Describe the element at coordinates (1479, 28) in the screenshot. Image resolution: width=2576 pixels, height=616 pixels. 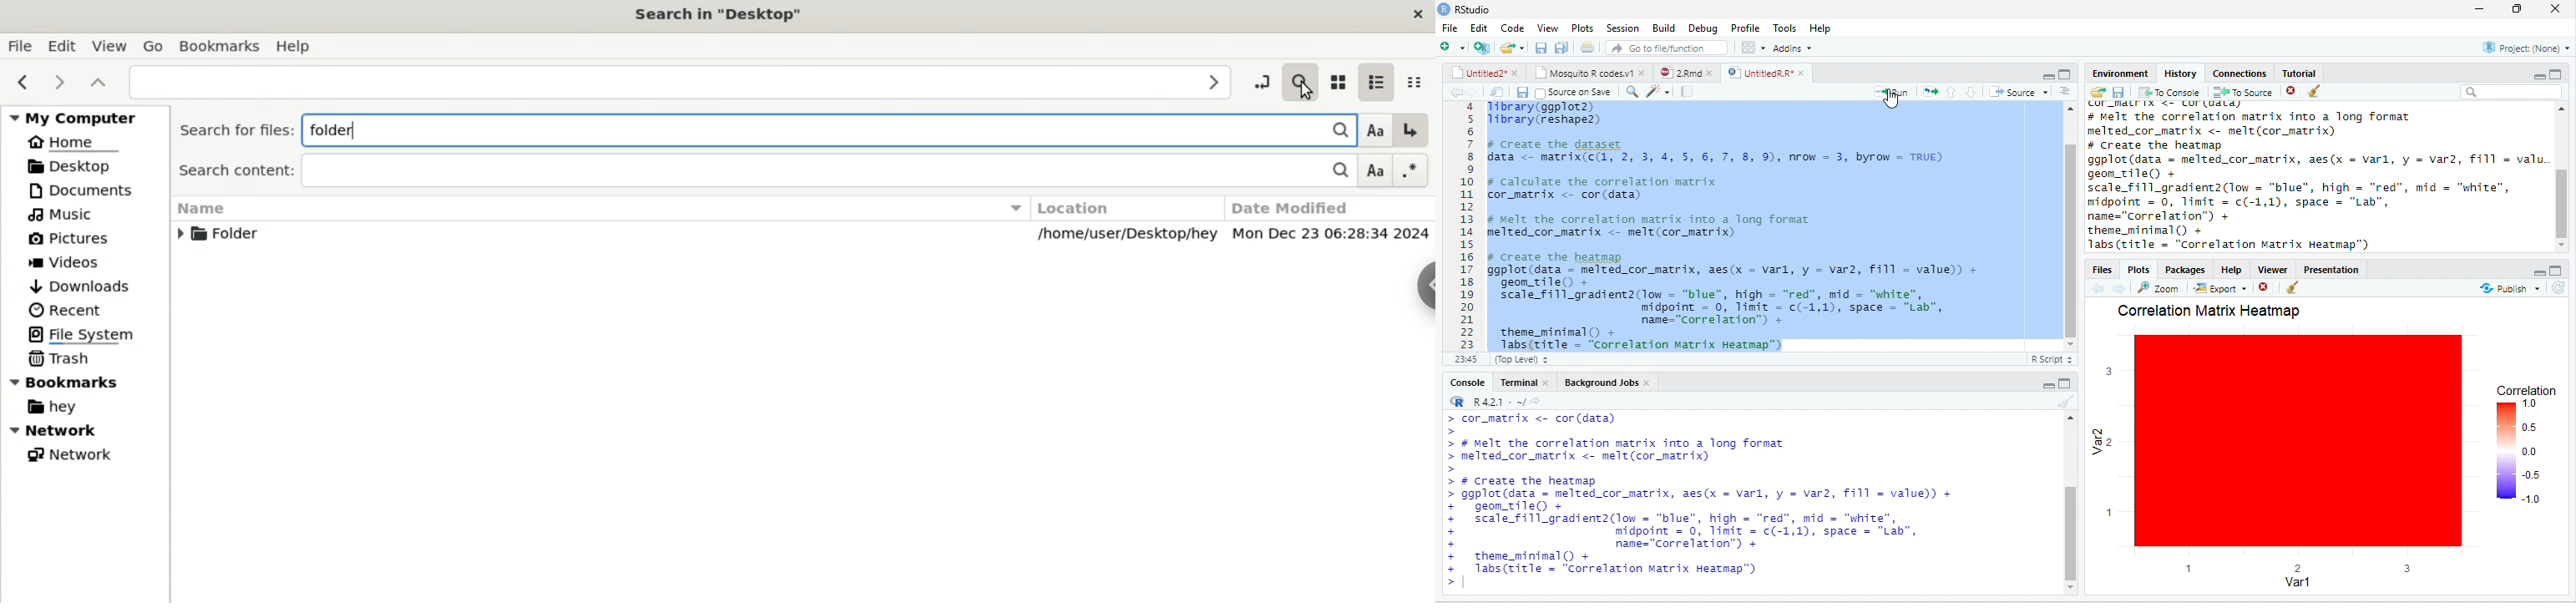
I see `edit` at that location.